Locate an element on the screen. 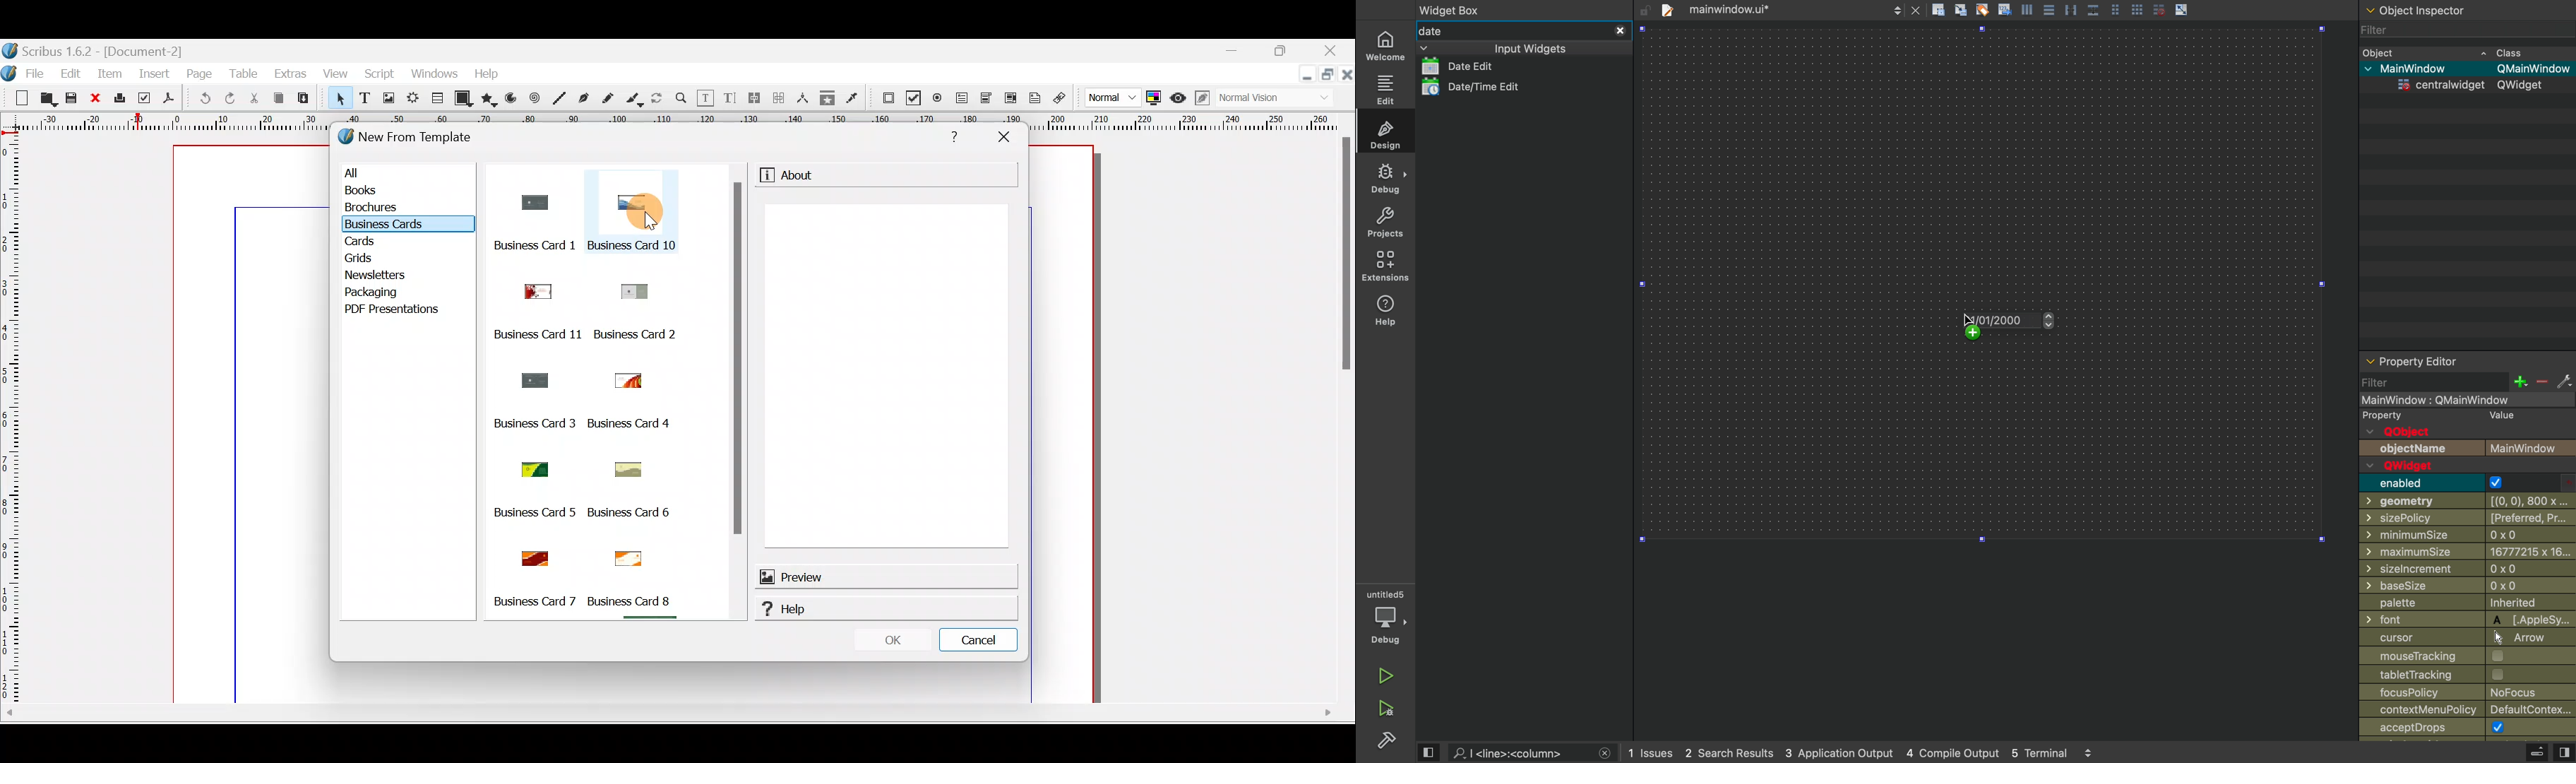 This screenshot has width=2576, height=784. sizepolicy is located at coordinates (2464, 519).